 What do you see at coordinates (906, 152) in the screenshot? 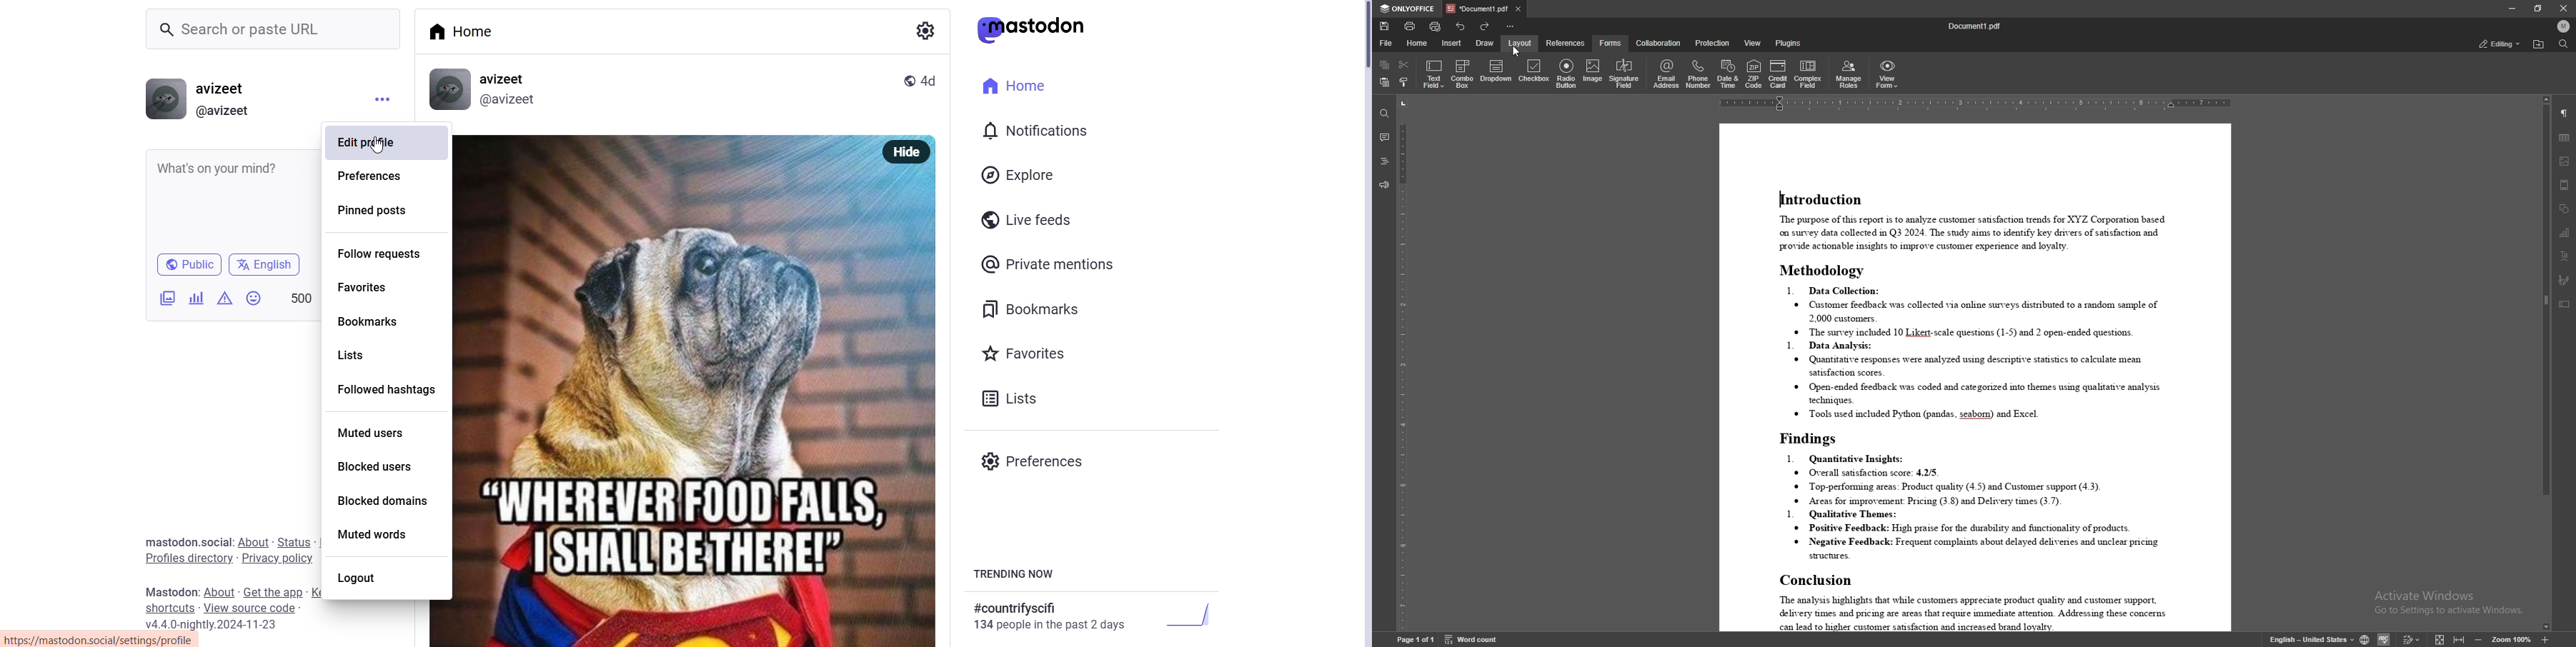
I see `hide` at bounding box center [906, 152].